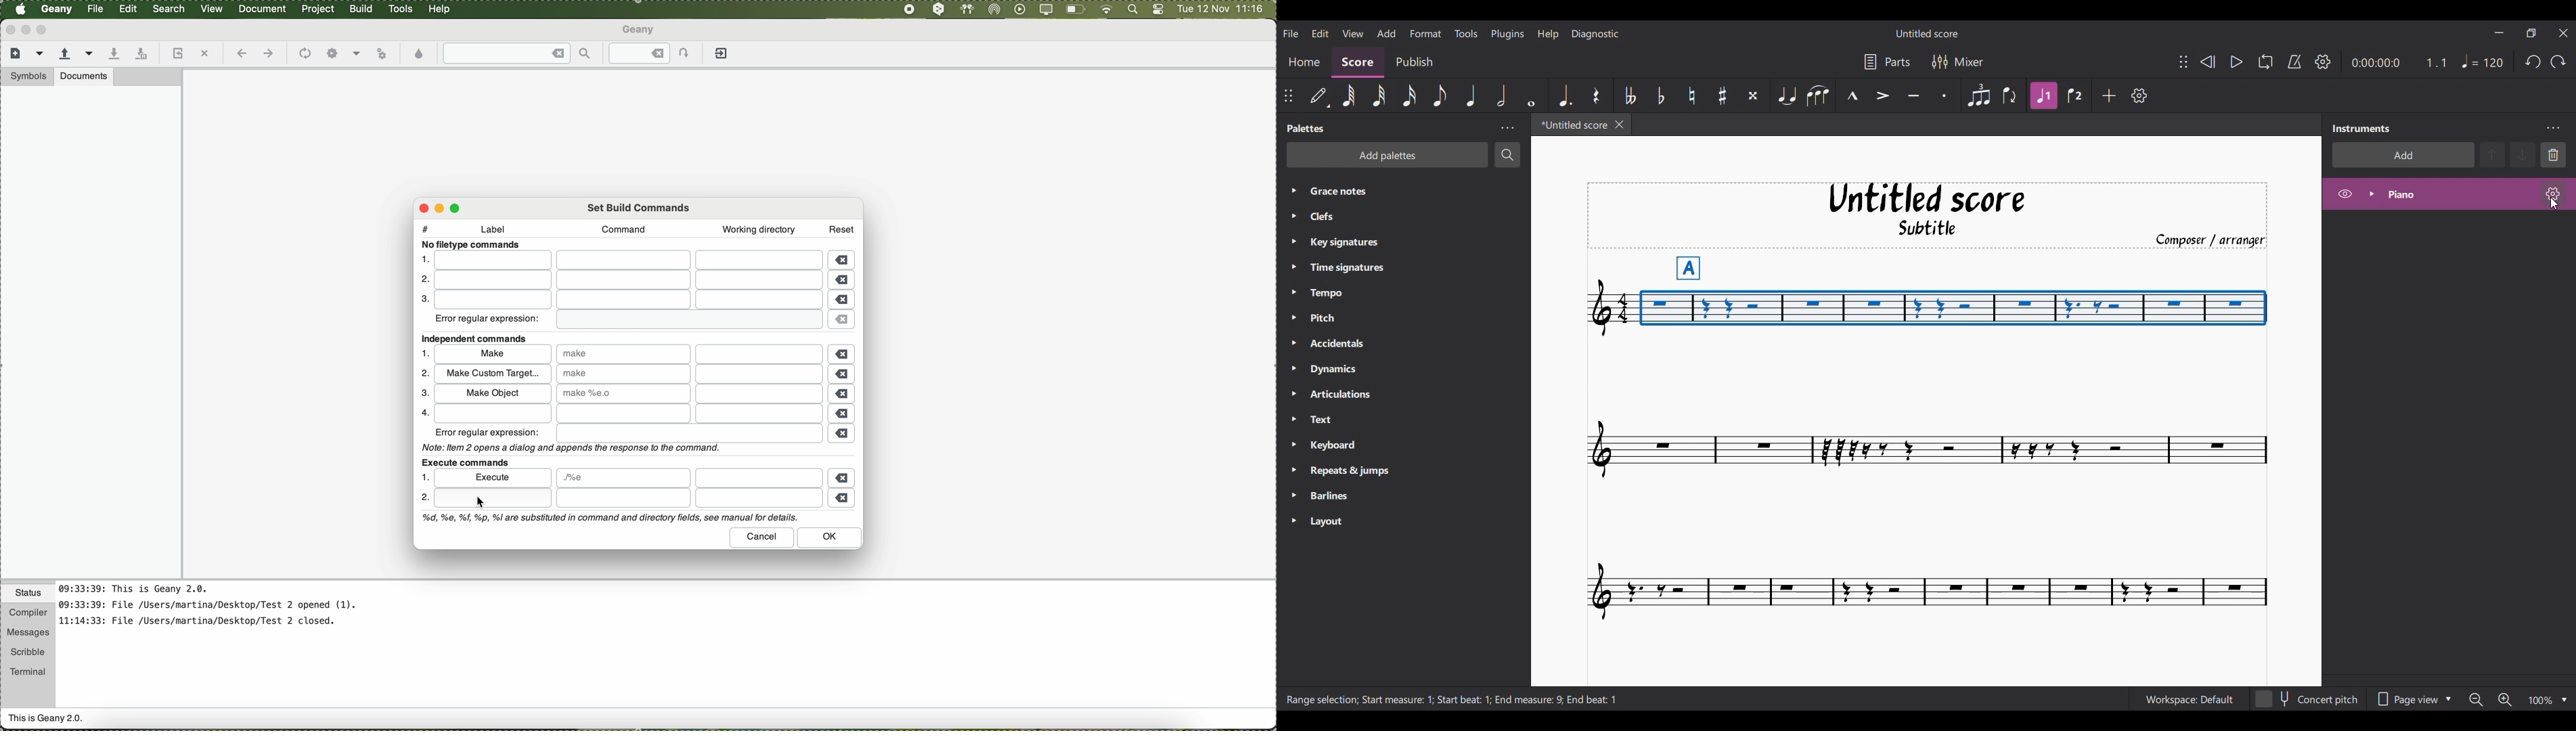 The width and height of the screenshot is (2576, 756). I want to click on 64th note, so click(1349, 95).